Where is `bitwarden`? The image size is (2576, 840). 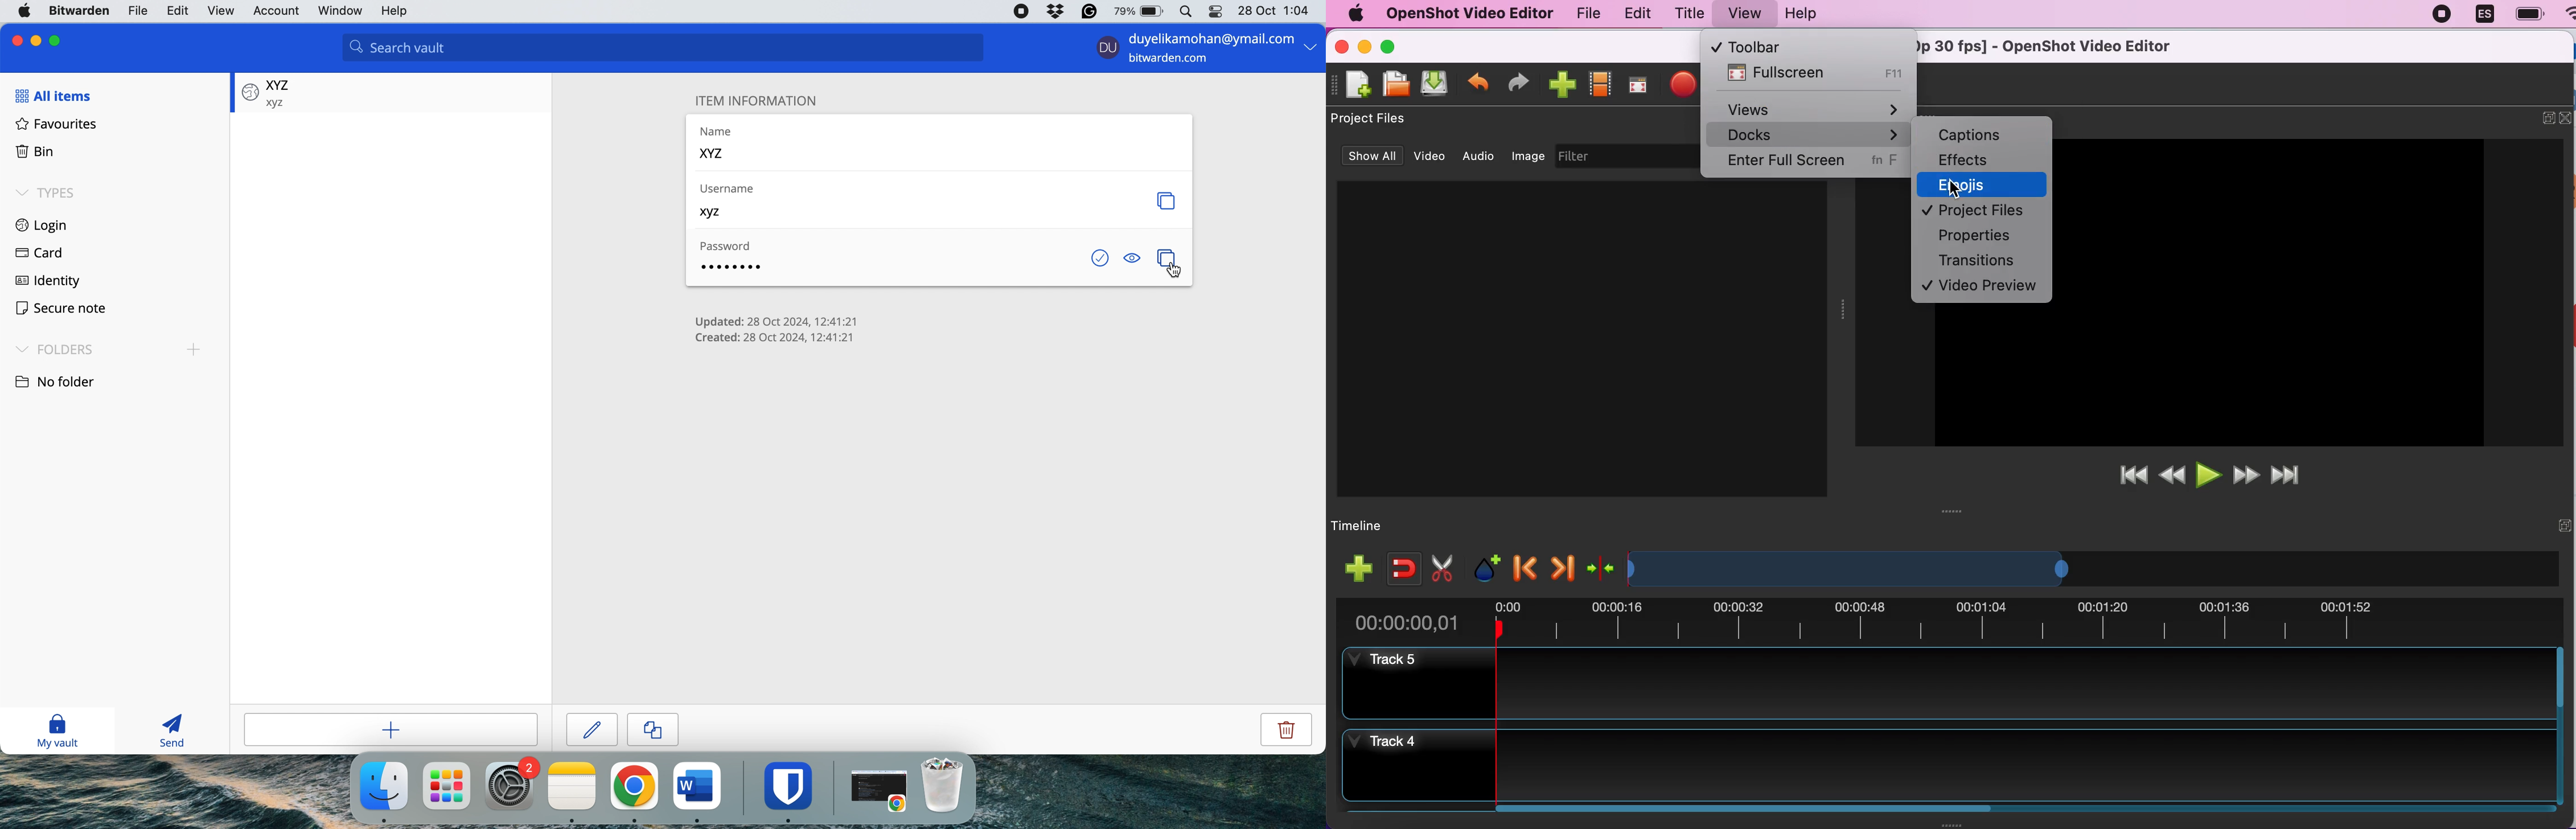
bitwarden is located at coordinates (792, 785).